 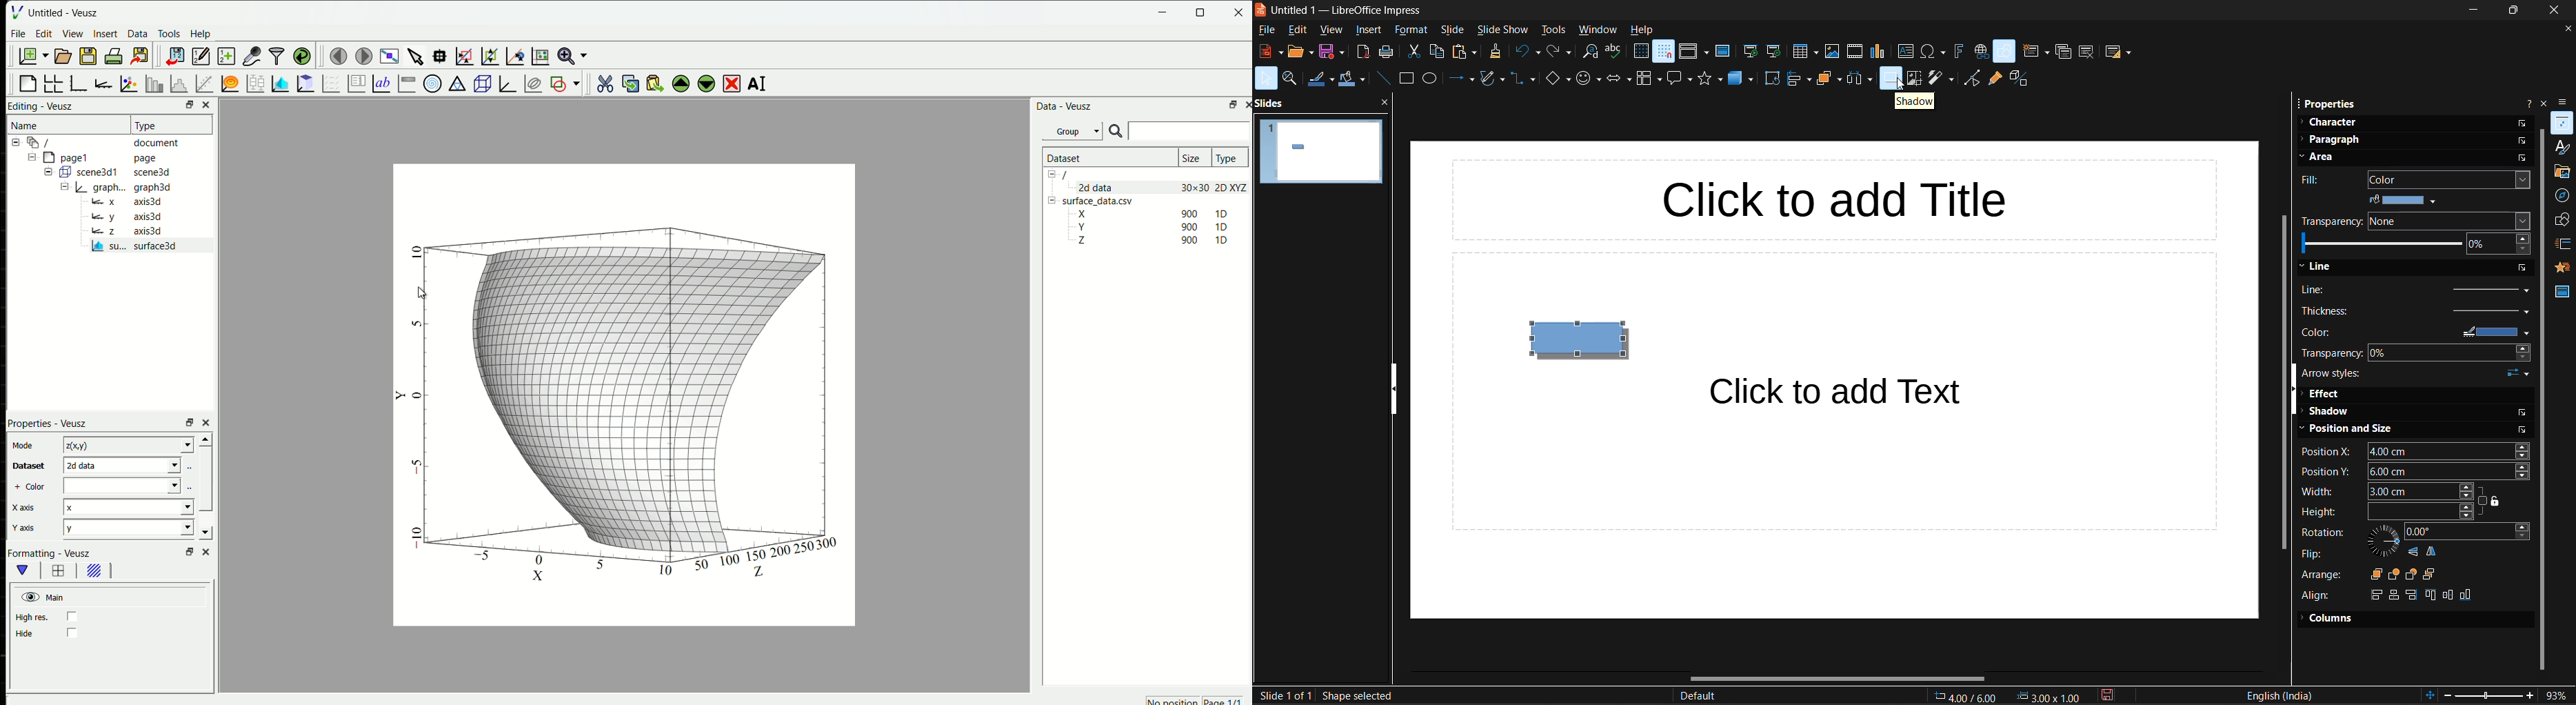 I want to click on open in separate window, so click(x=1233, y=104).